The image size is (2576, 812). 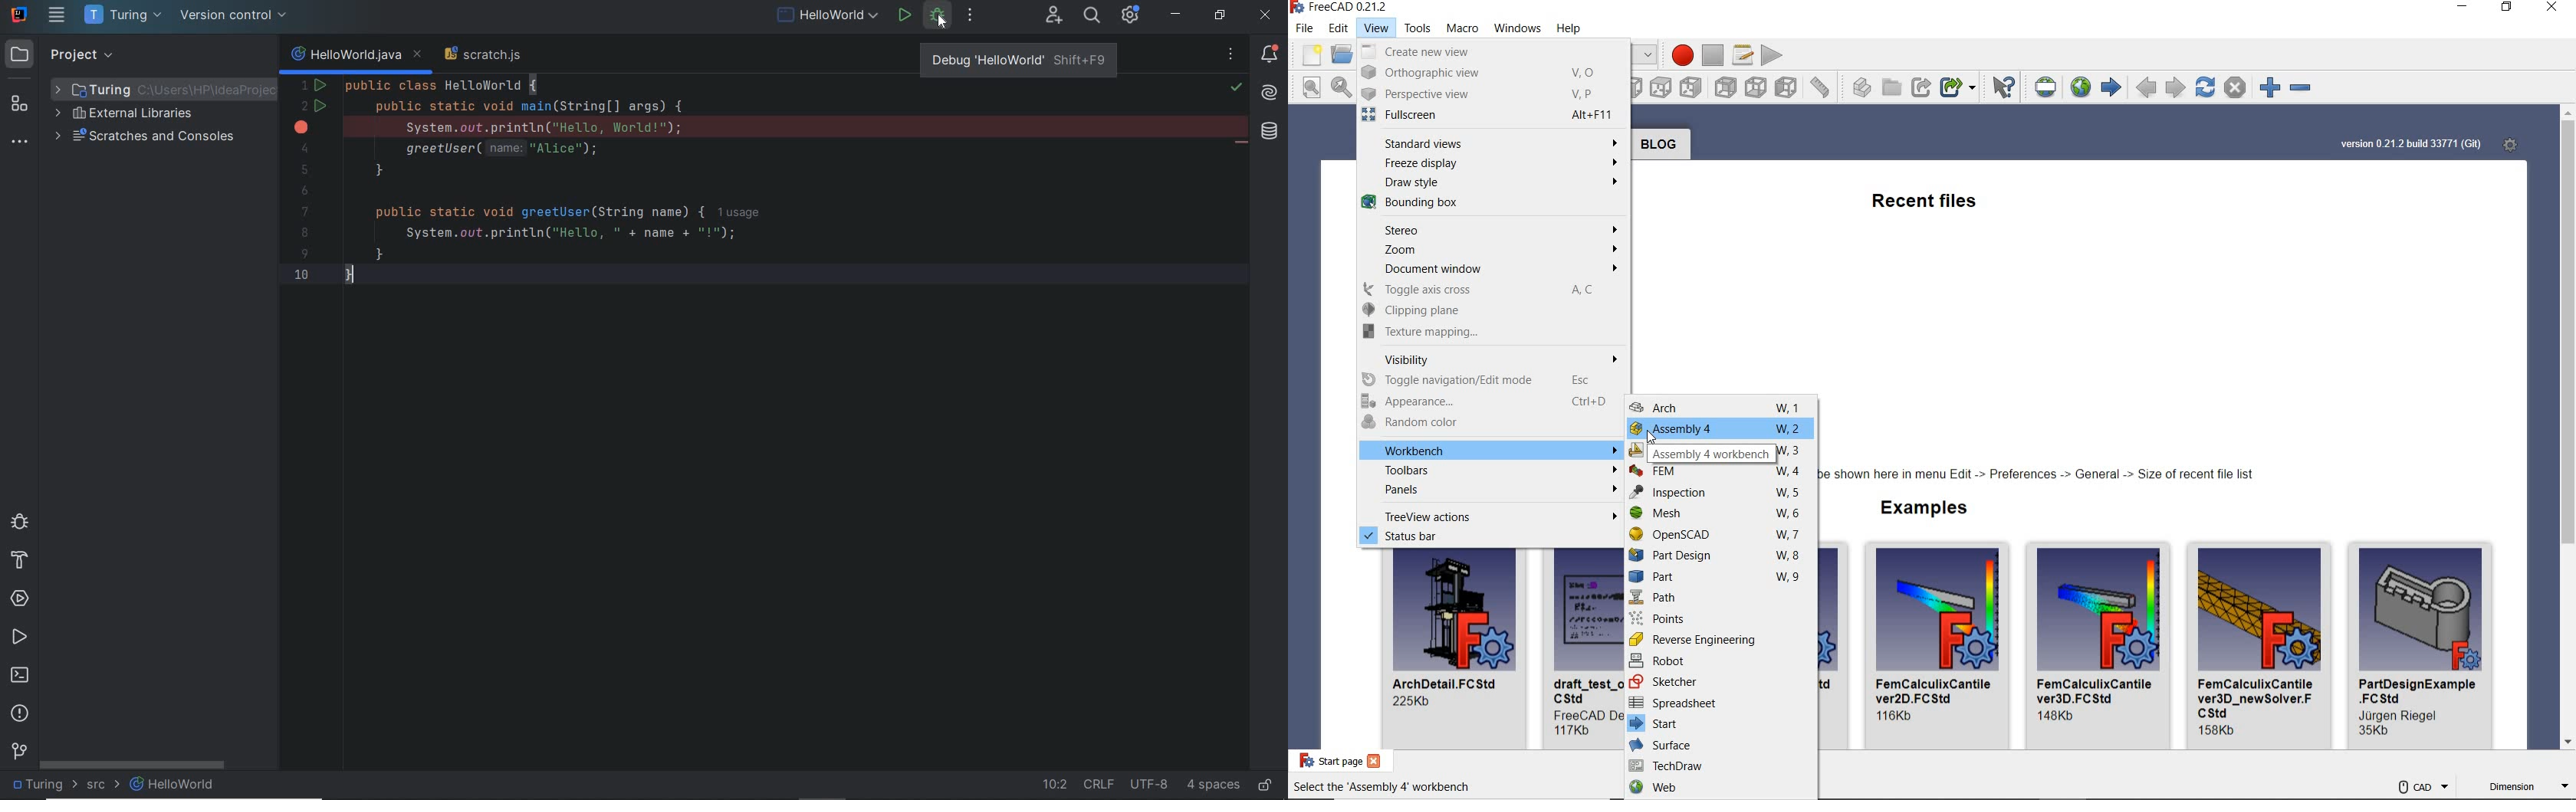 What do you see at coordinates (1491, 447) in the screenshot?
I see `workbench` at bounding box center [1491, 447].